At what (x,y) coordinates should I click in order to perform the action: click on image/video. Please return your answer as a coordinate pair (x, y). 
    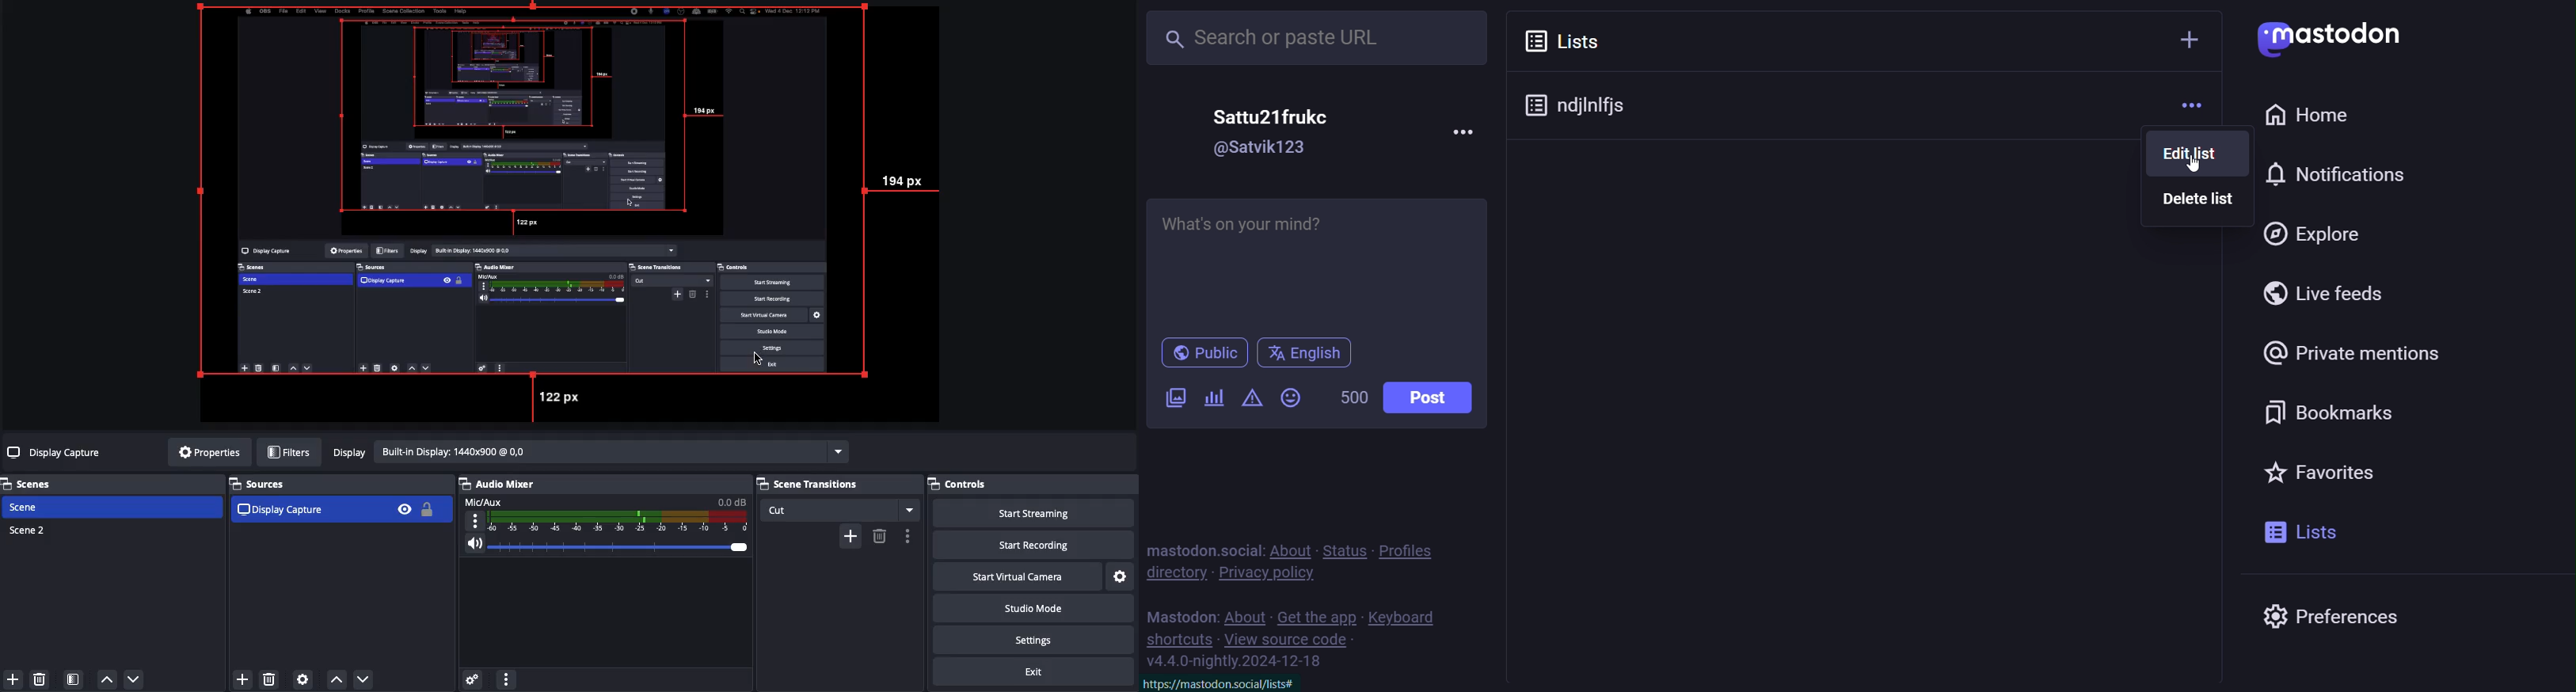
    Looking at the image, I should click on (1170, 399).